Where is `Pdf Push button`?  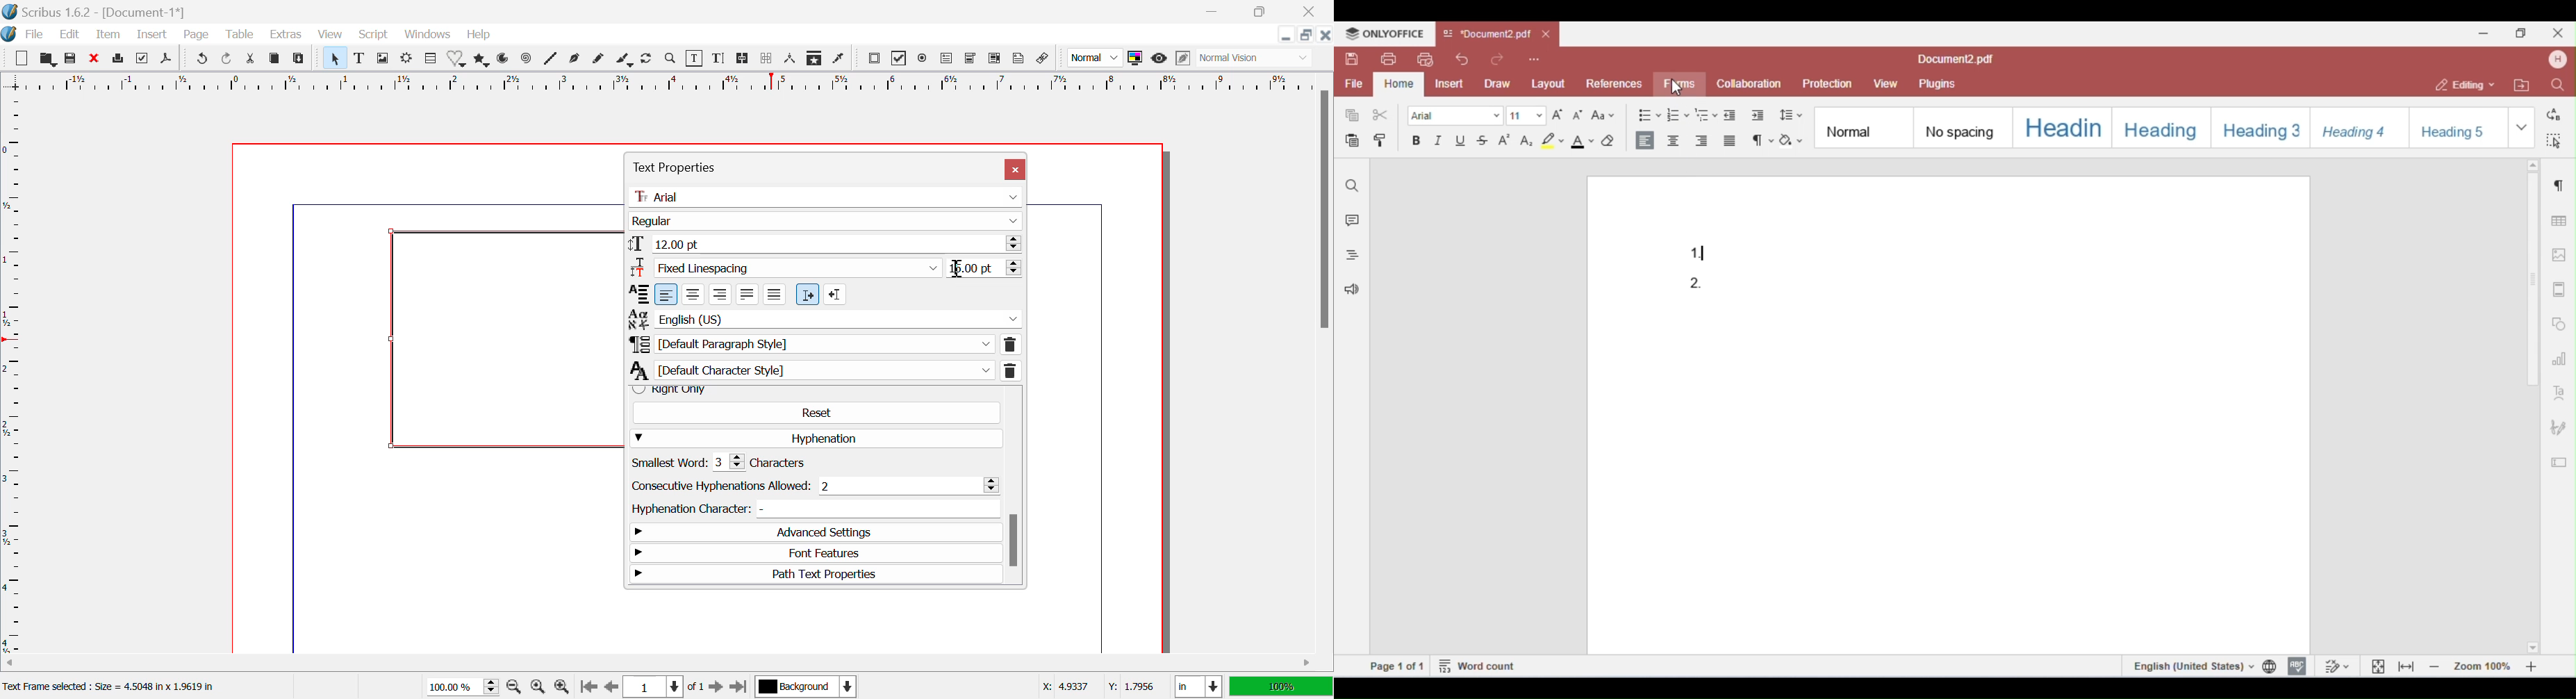
Pdf Push button is located at coordinates (875, 60).